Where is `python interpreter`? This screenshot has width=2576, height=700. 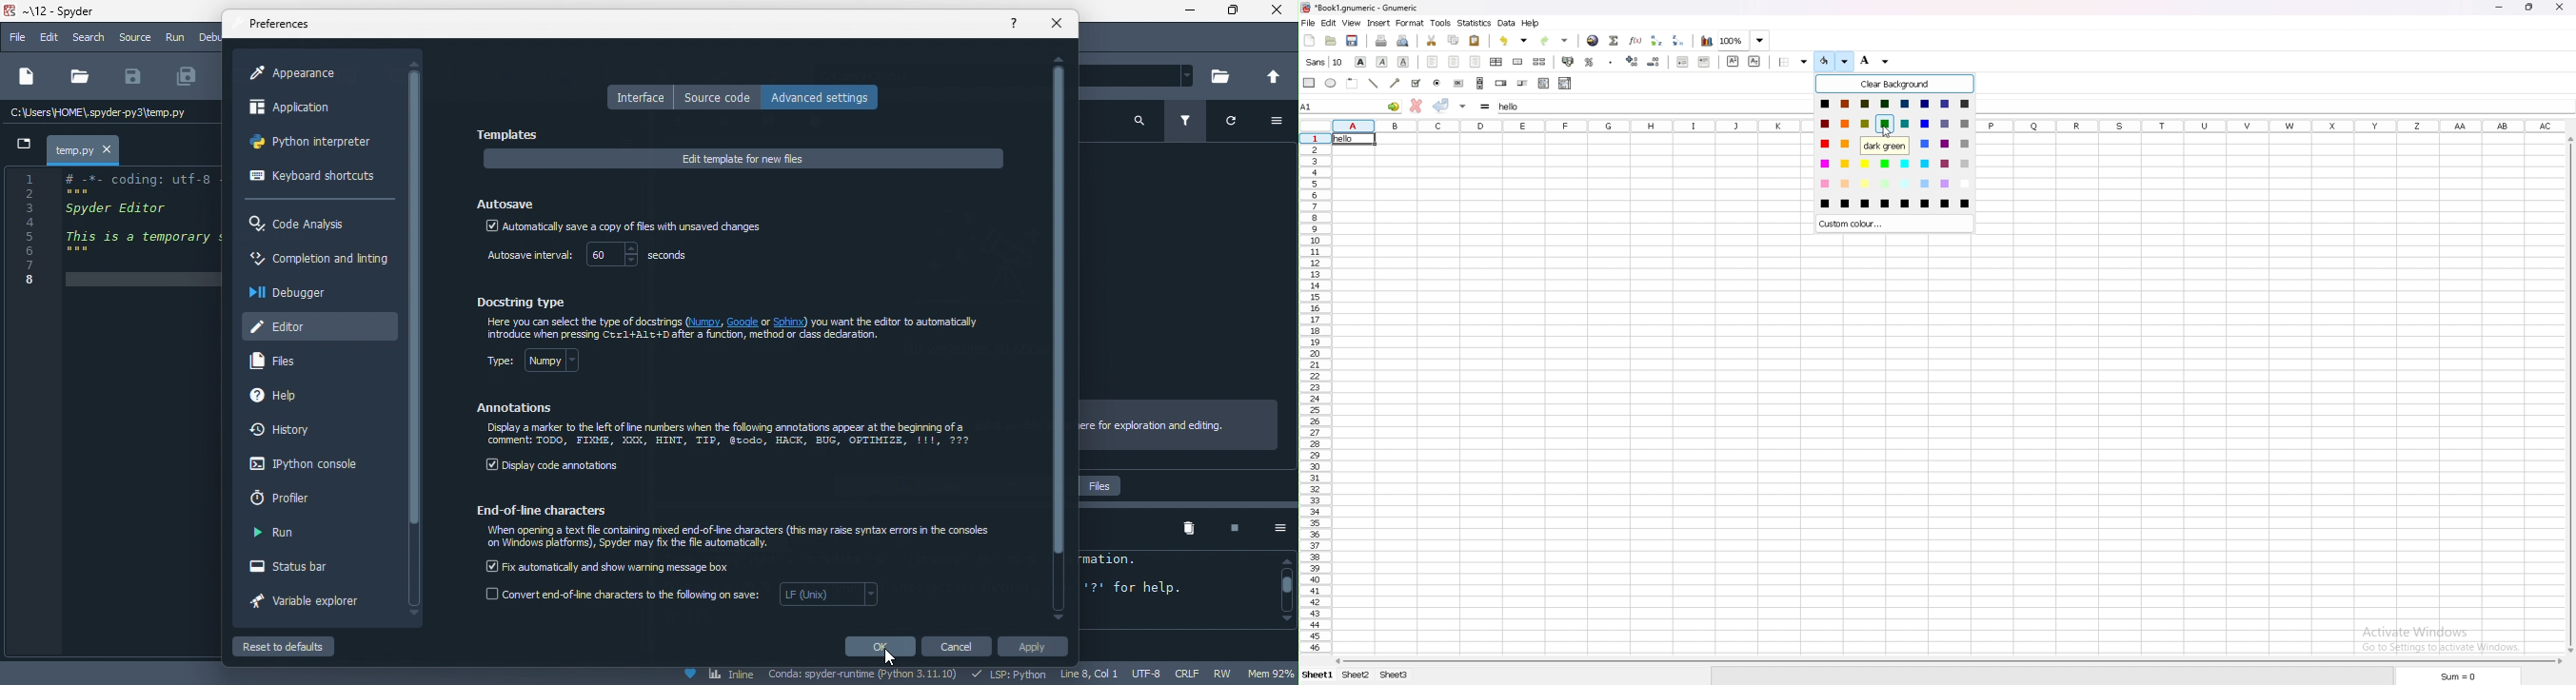
python interpreter is located at coordinates (316, 146).